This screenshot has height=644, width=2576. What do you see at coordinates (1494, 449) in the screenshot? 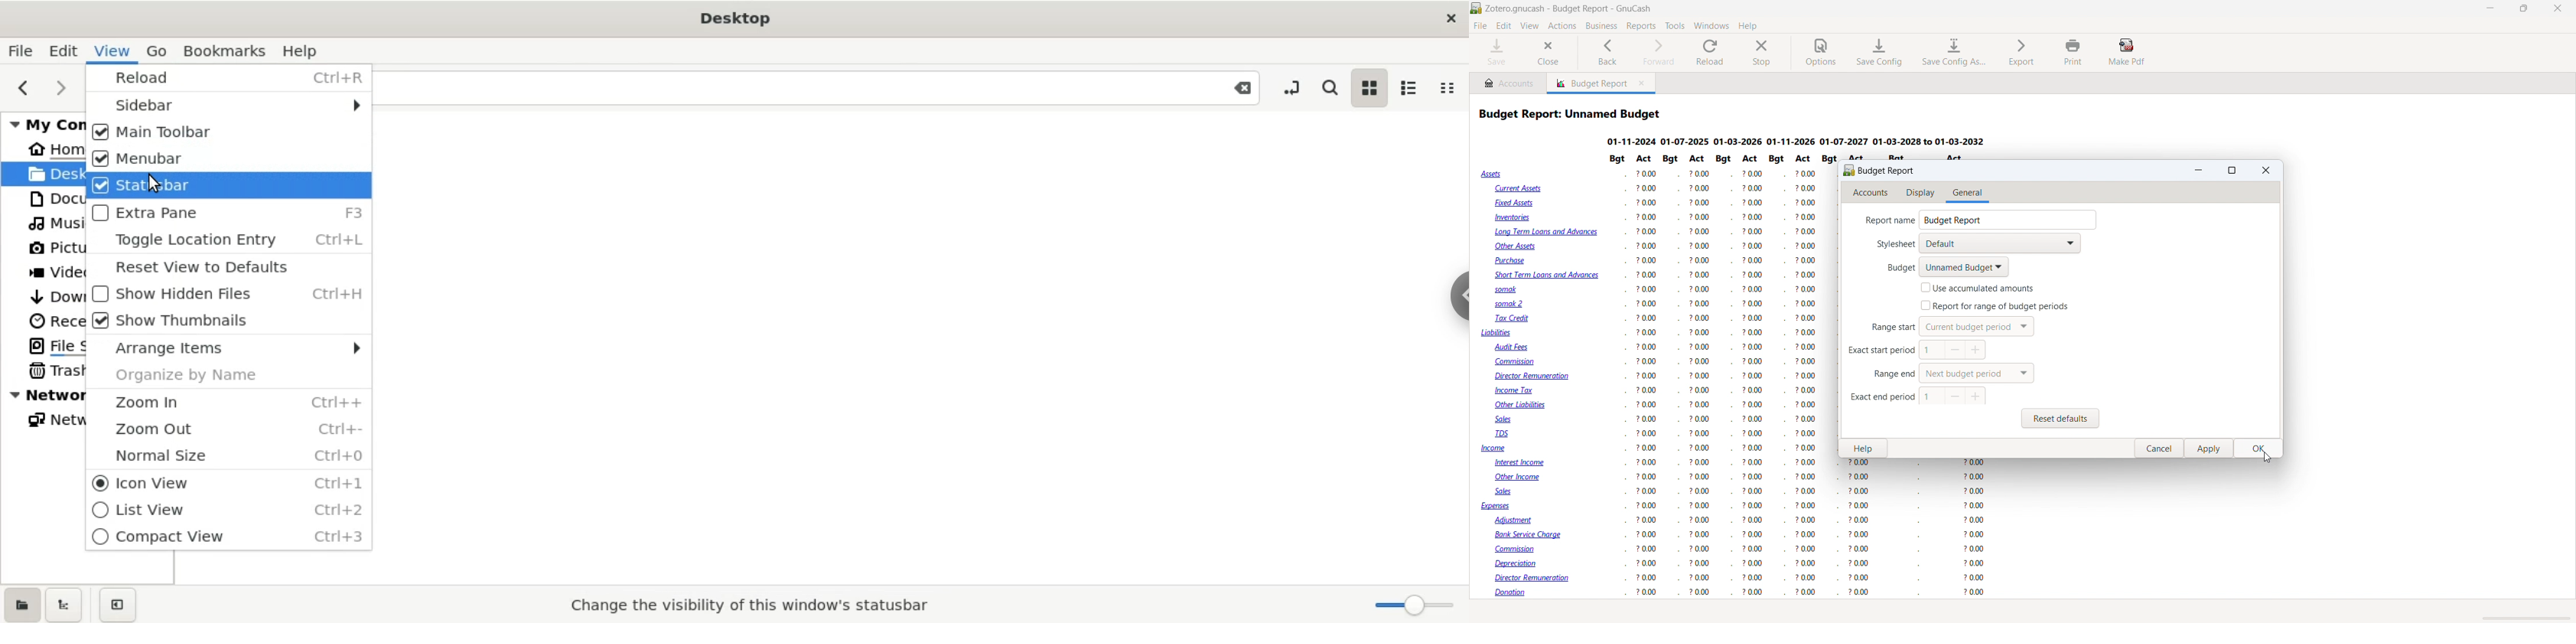
I see `Income` at bounding box center [1494, 449].